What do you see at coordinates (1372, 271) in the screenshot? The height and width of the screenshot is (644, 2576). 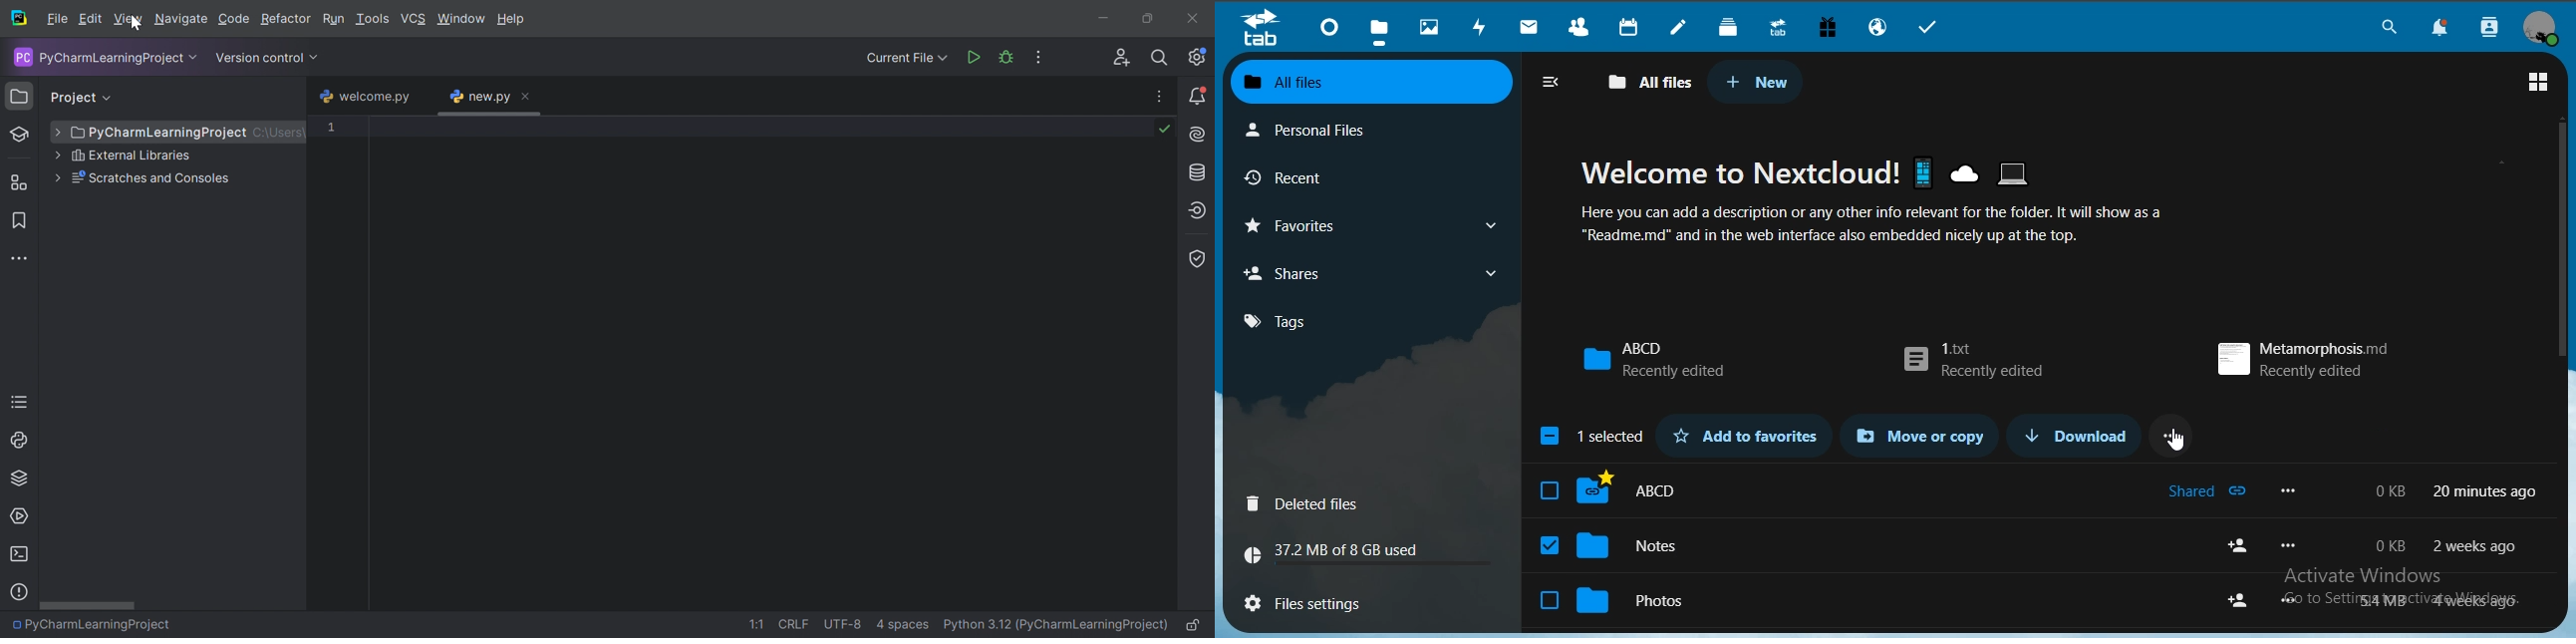 I see `shares` at bounding box center [1372, 271].